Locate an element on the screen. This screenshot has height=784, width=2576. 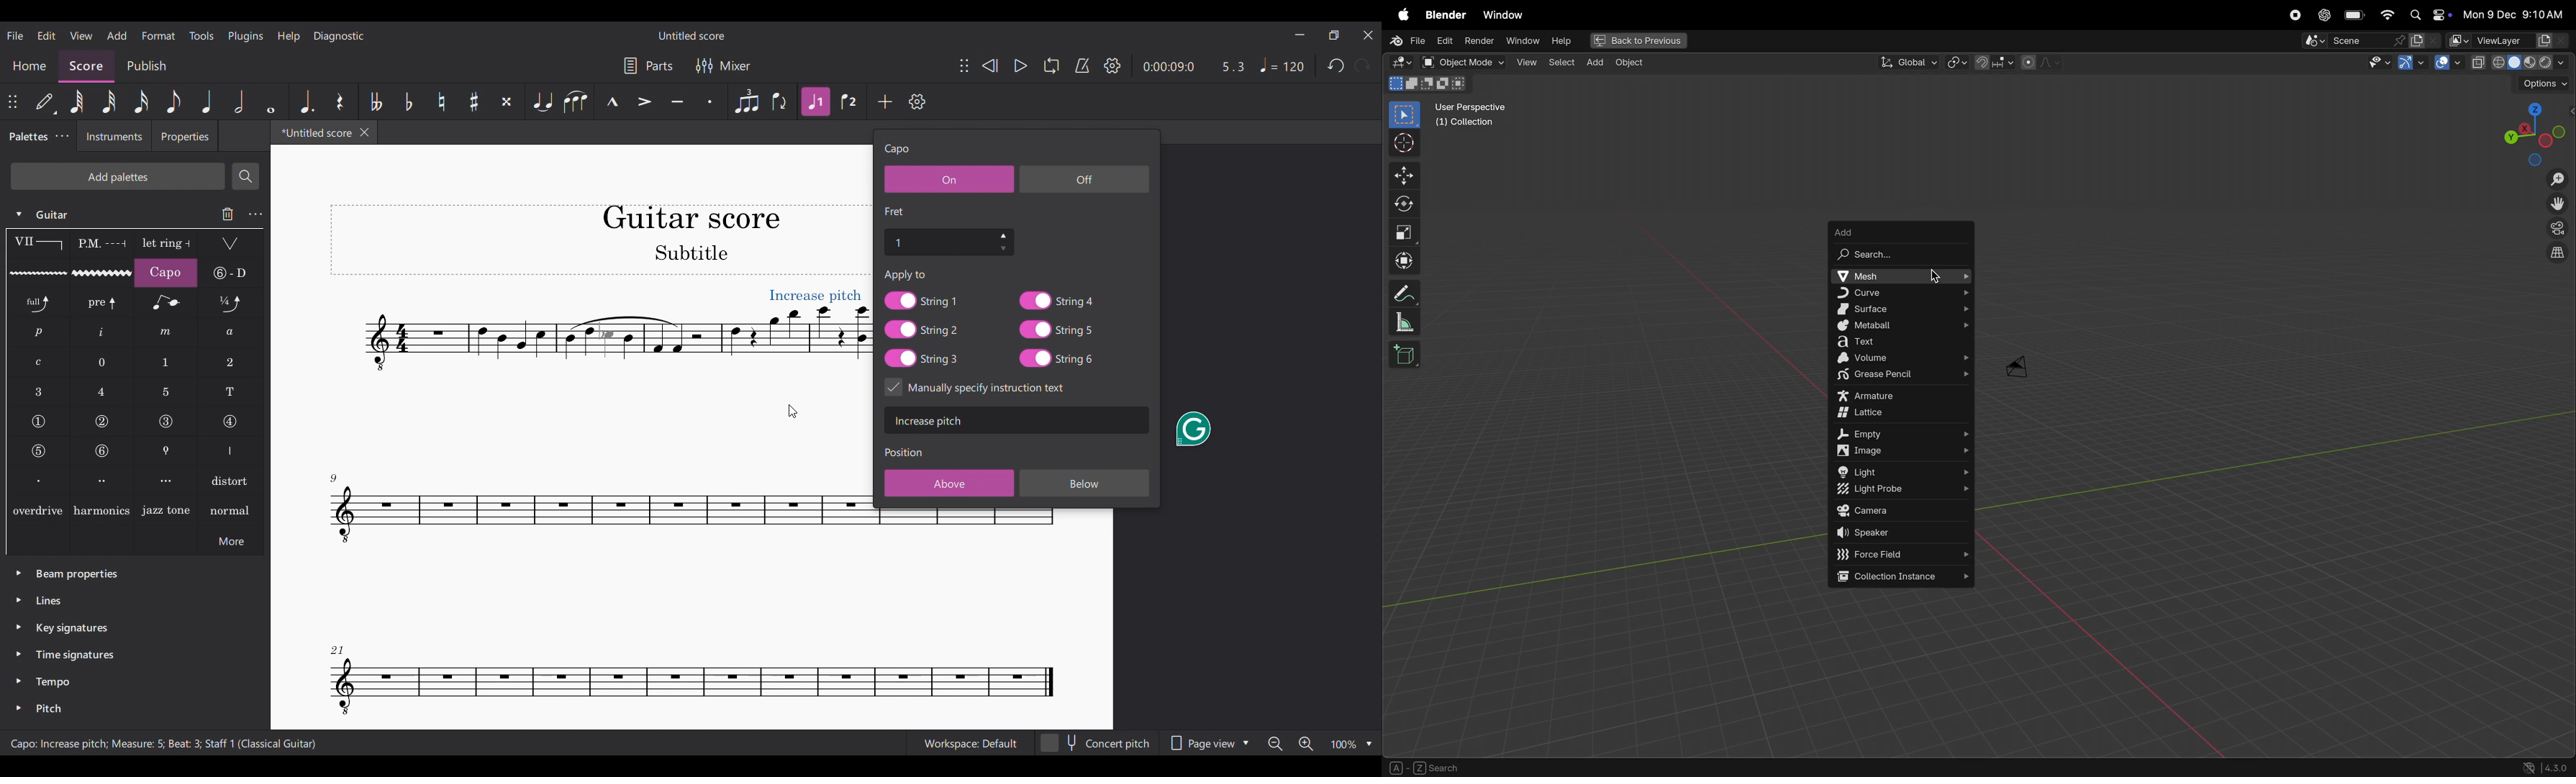
New text visible is located at coordinates (816, 296).